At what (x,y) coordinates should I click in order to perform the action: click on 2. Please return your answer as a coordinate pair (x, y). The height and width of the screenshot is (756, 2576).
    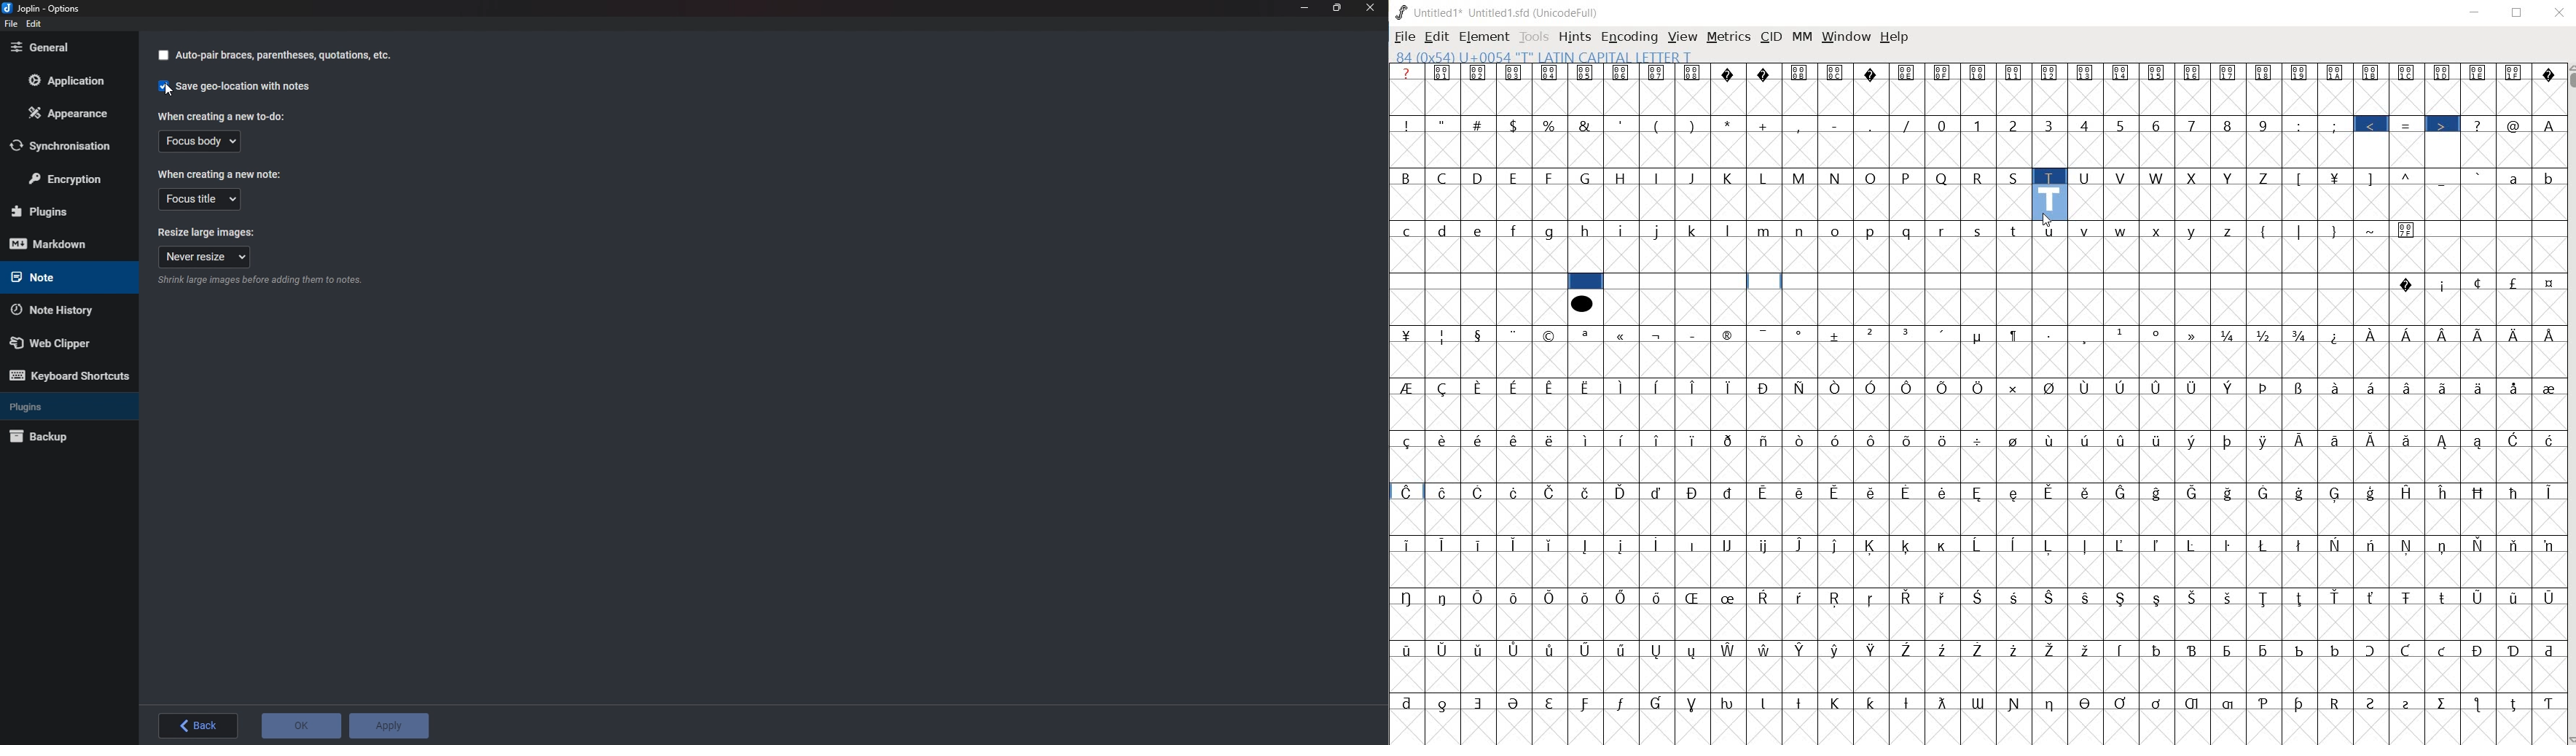
    Looking at the image, I should click on (2015, 125).